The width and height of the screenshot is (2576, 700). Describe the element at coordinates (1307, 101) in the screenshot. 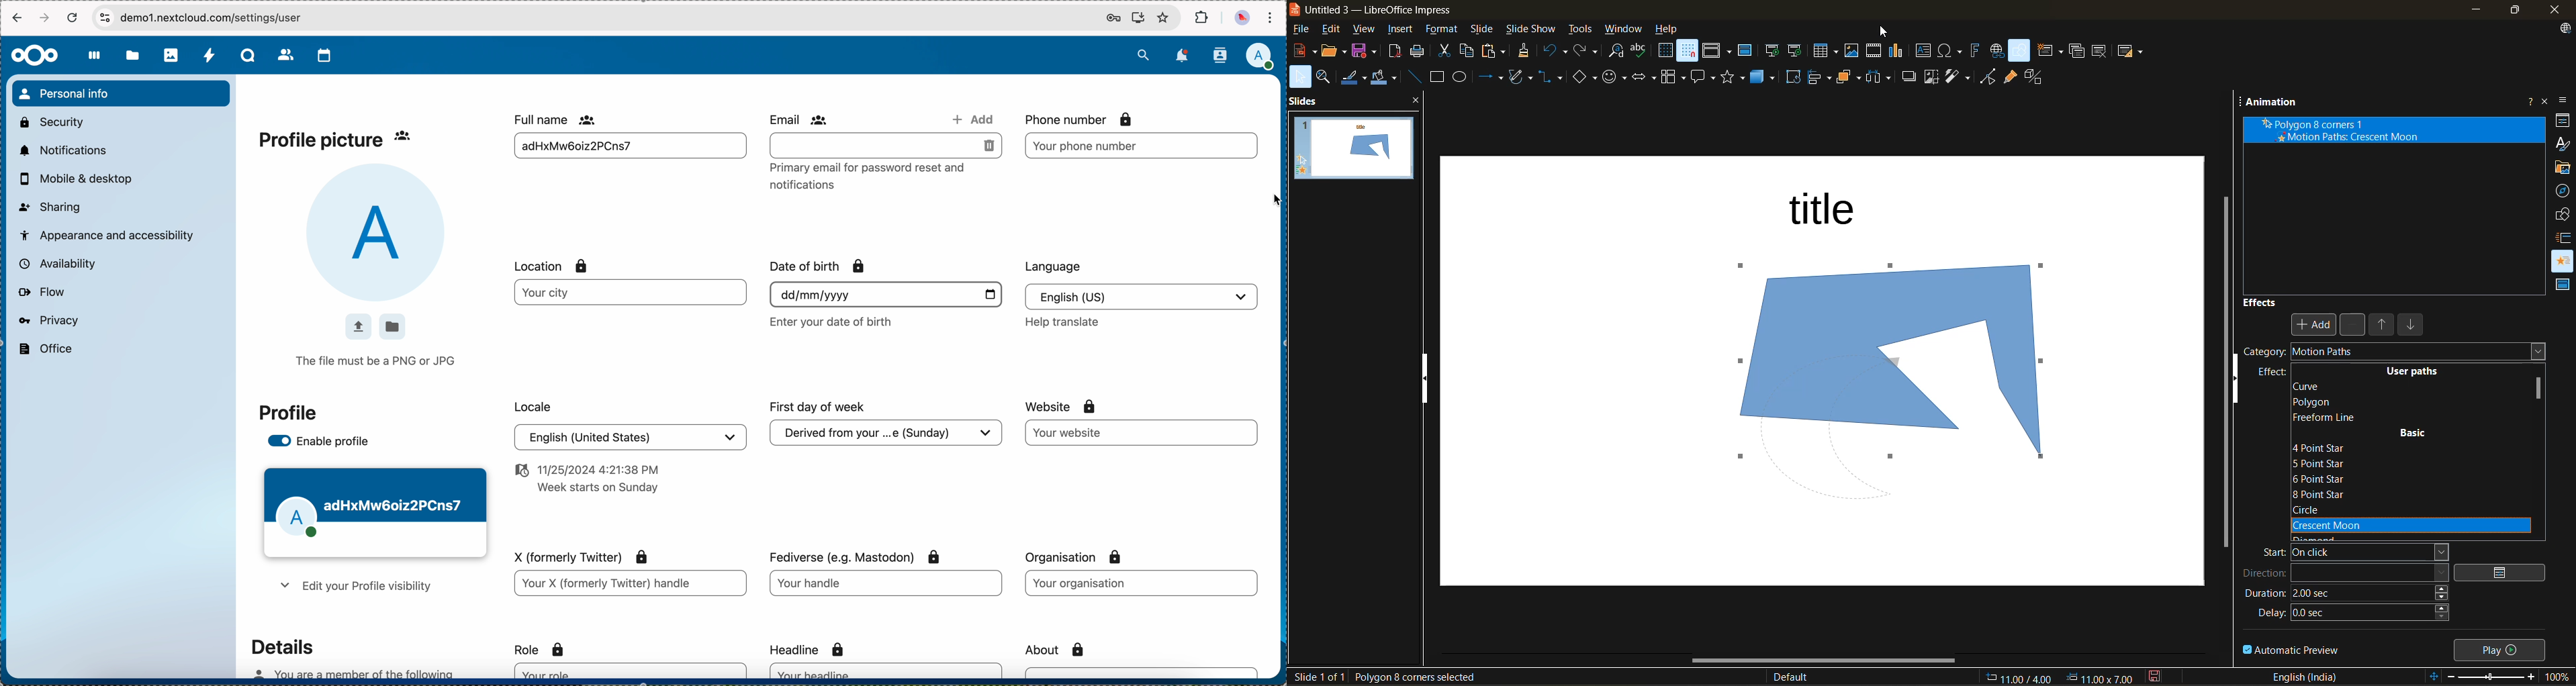

I see `slides` at that location.